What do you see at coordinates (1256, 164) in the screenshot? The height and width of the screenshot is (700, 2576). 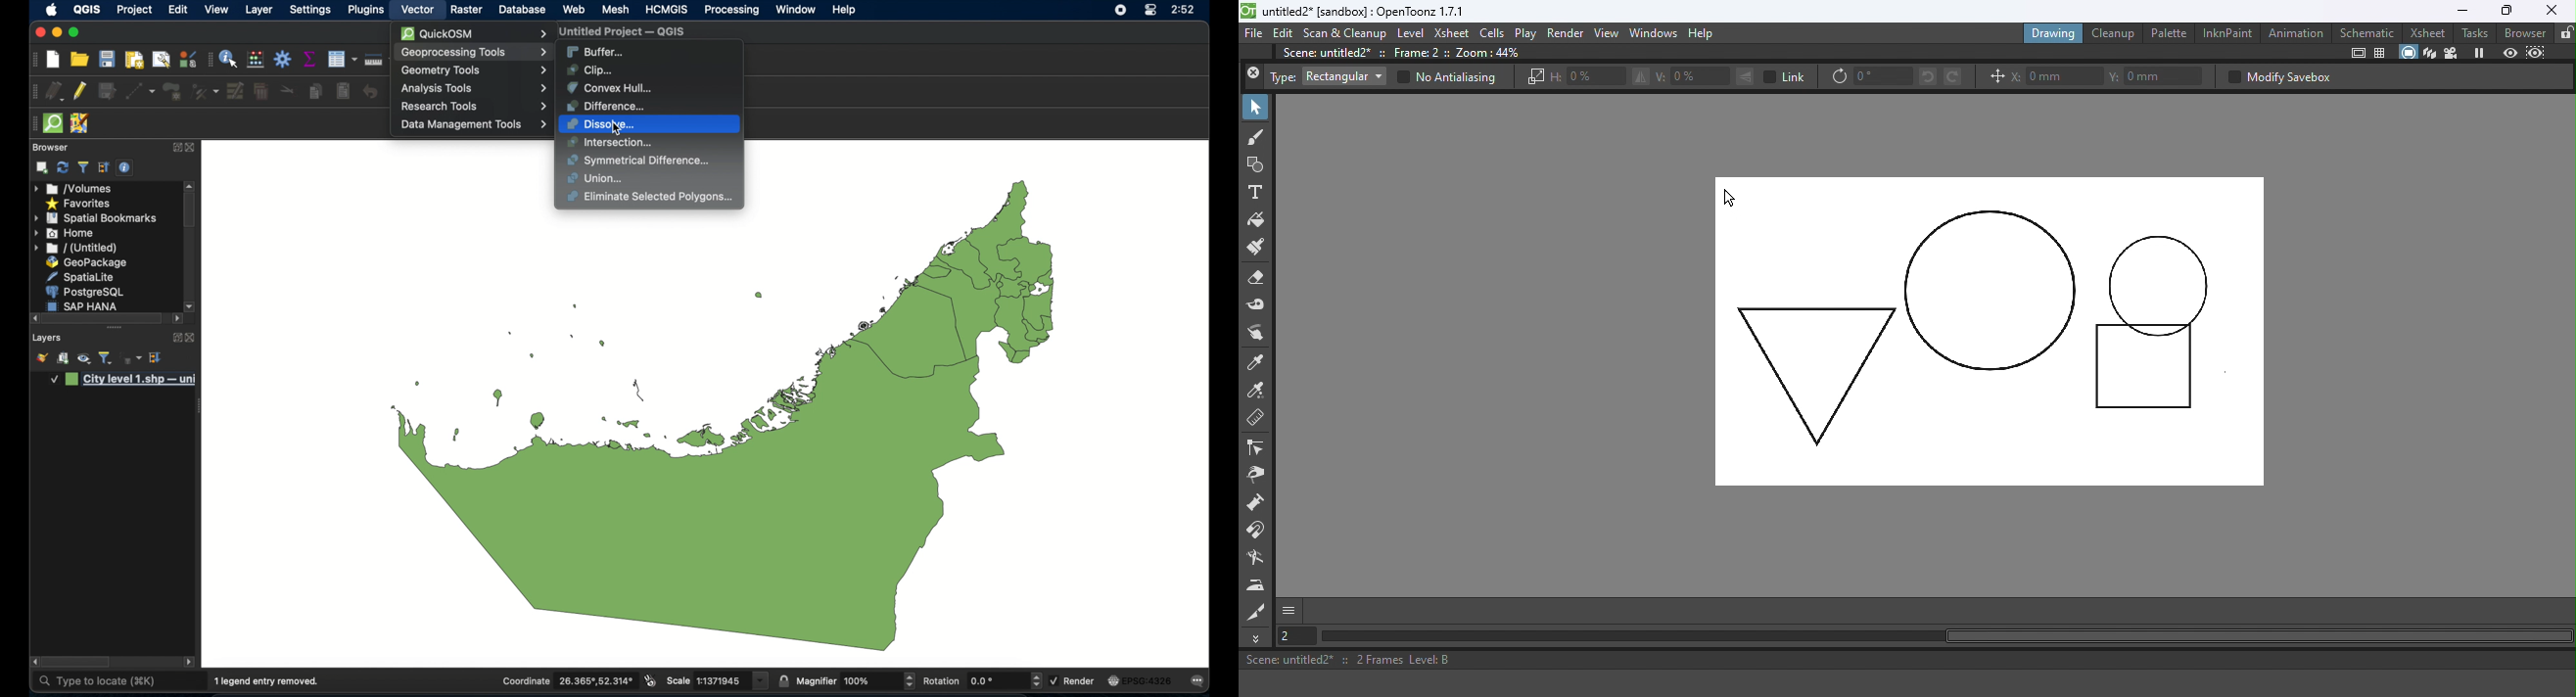 I see `Geometric tool` at bounding box center [1256, 164].